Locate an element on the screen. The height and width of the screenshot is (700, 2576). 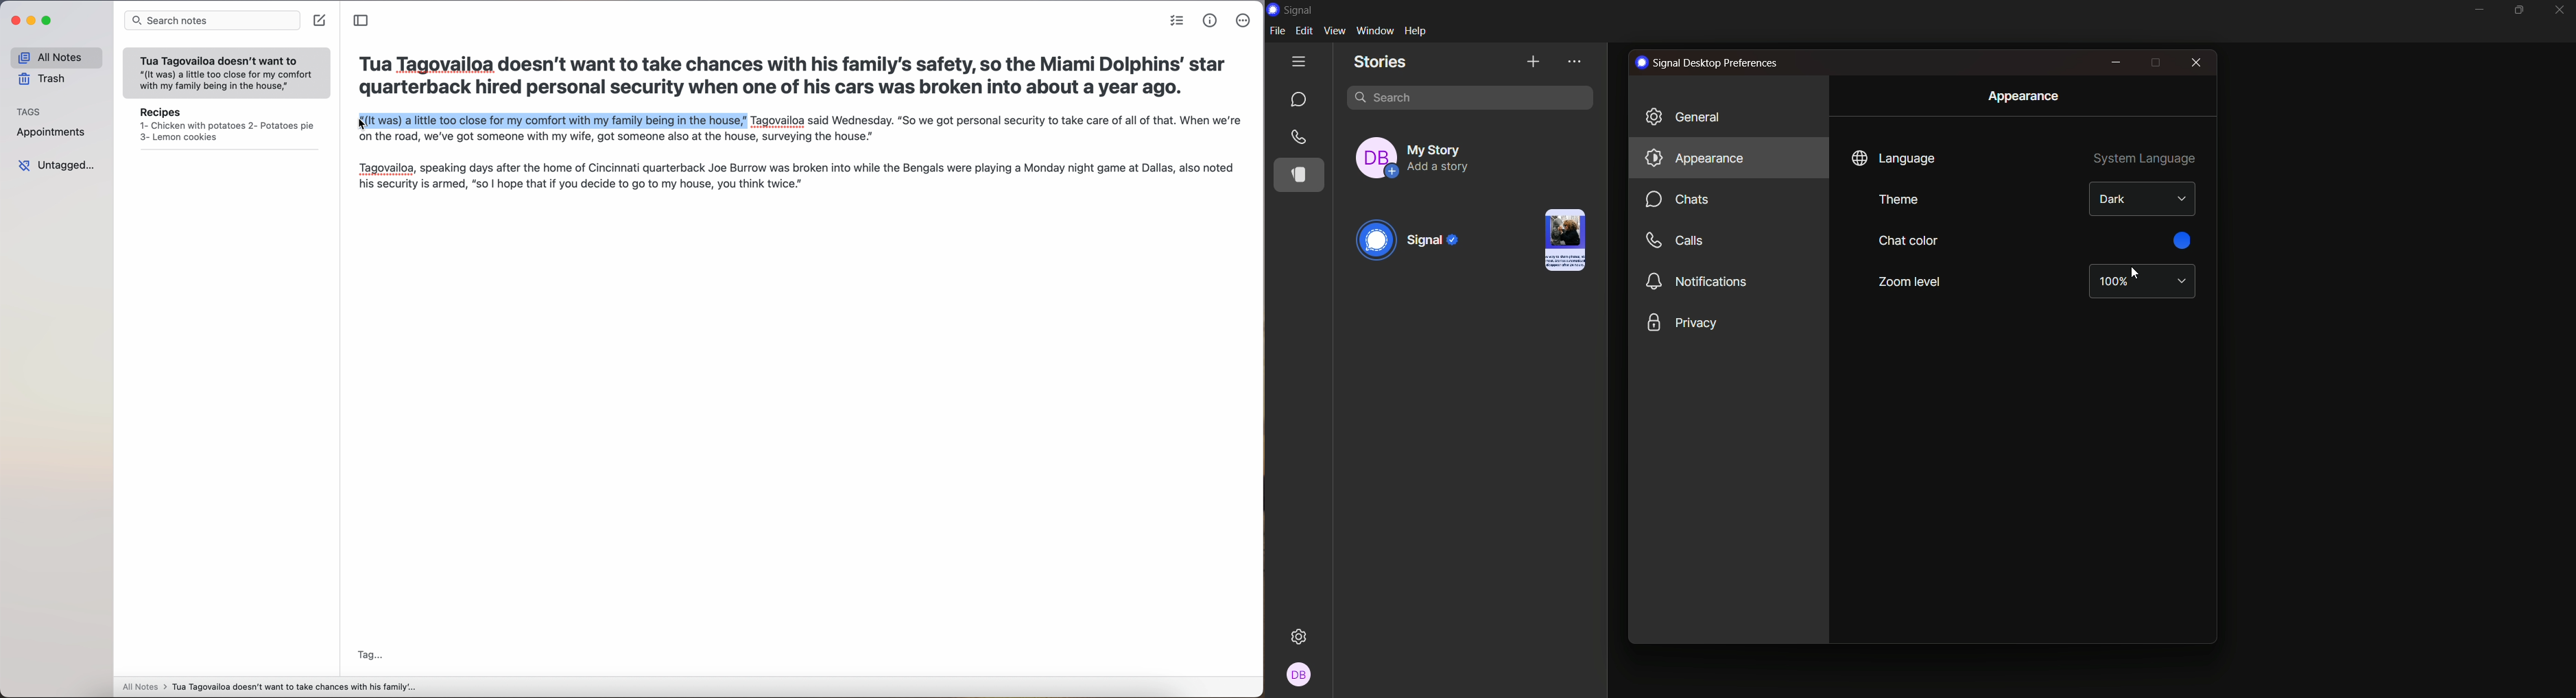
appearance is located at coordinates (2023, 95).